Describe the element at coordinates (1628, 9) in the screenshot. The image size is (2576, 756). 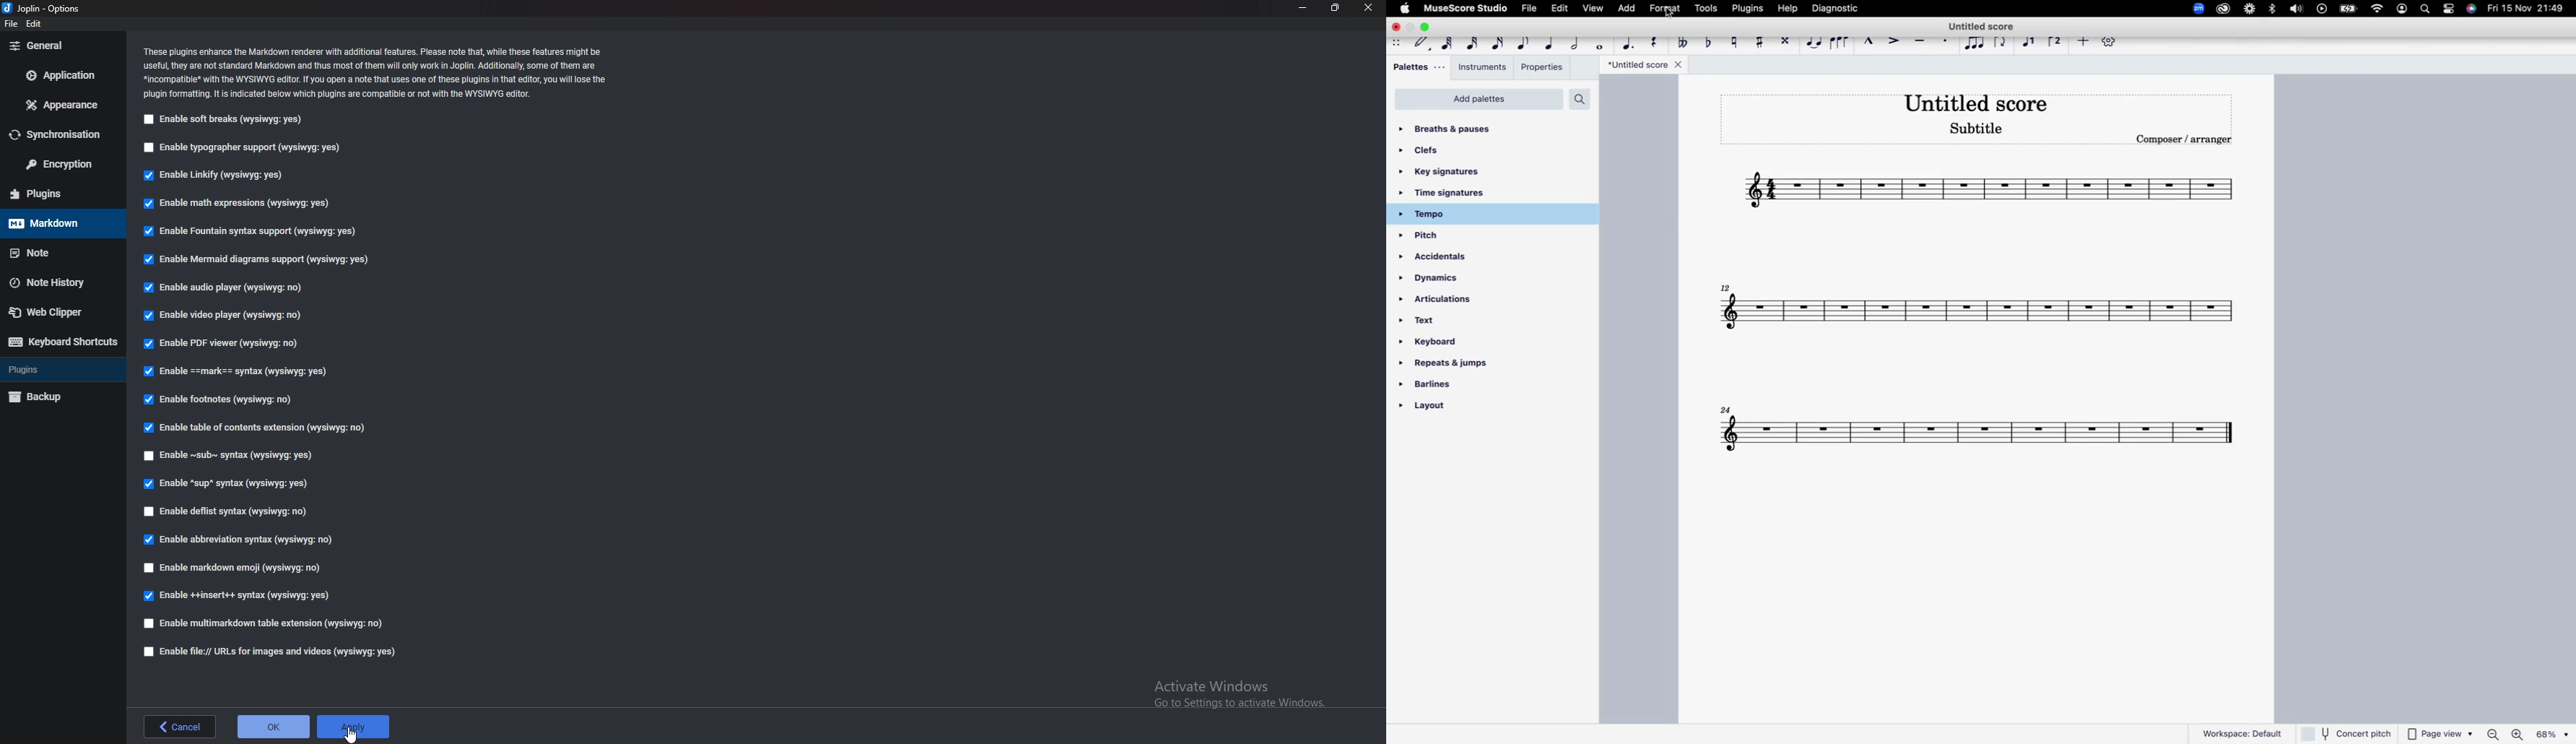
I see `add` at that location.